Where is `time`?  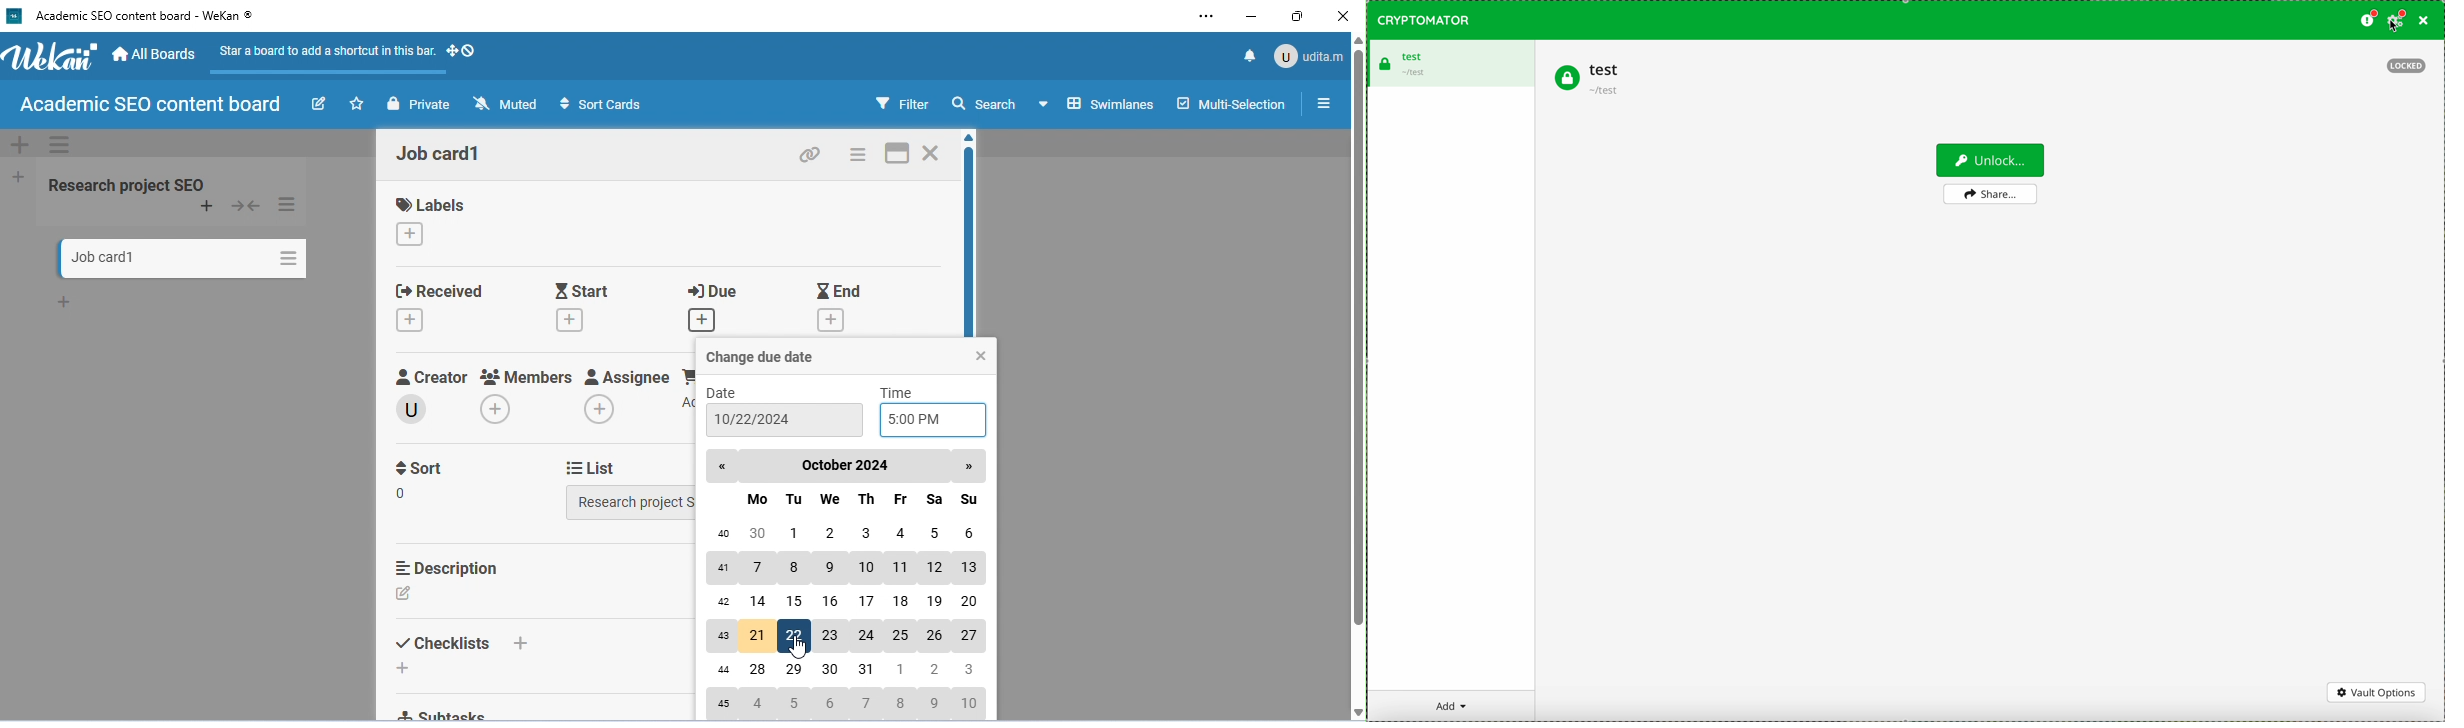 time is located at coordinates (900, 392).